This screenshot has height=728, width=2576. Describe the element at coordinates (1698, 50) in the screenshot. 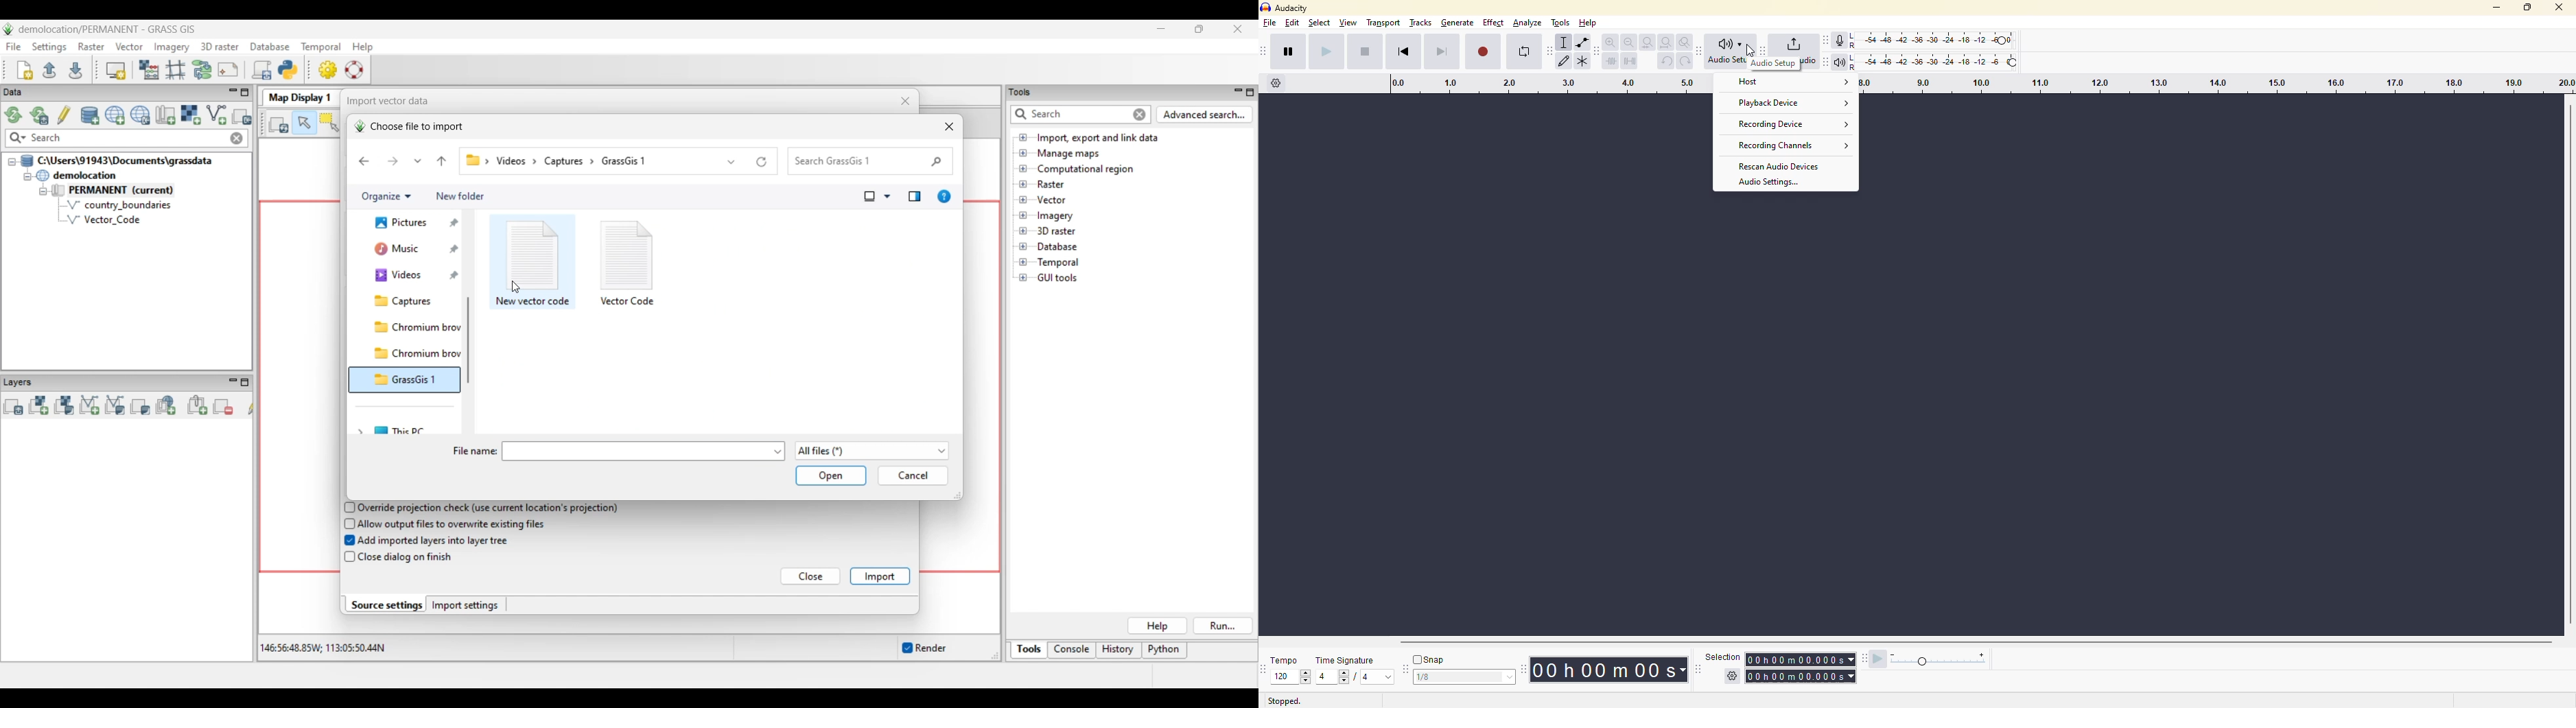

I see `audacity audio setup toolbar` at that location.